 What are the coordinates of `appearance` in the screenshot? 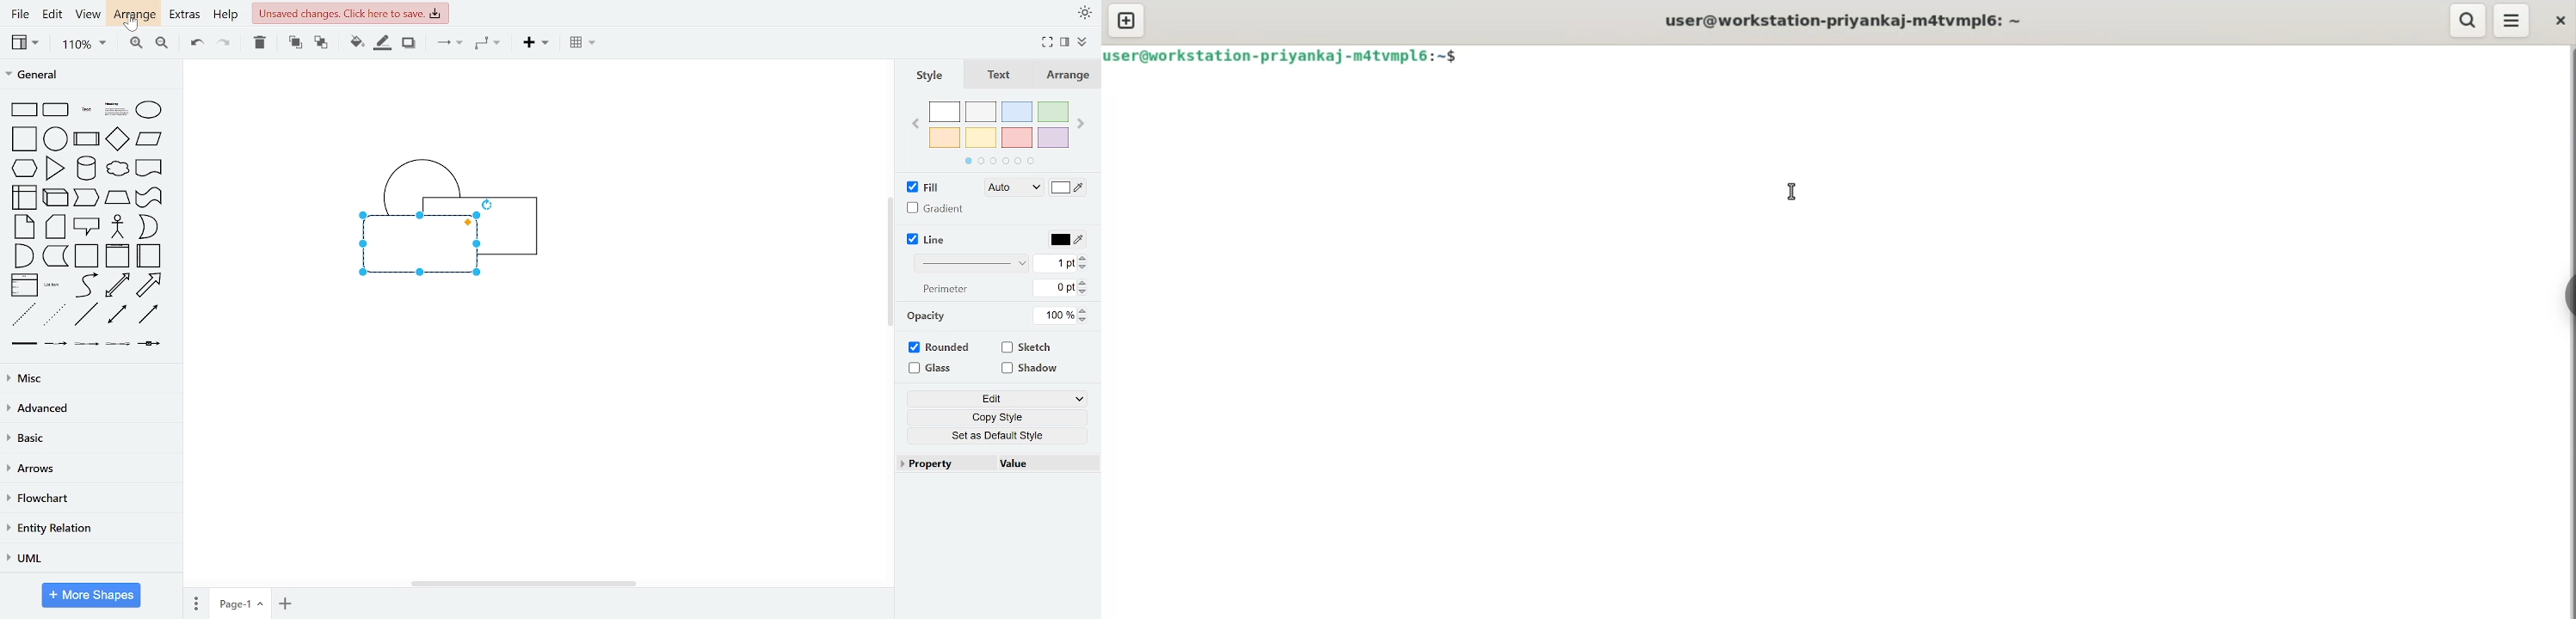 It's located at (1082, 14).